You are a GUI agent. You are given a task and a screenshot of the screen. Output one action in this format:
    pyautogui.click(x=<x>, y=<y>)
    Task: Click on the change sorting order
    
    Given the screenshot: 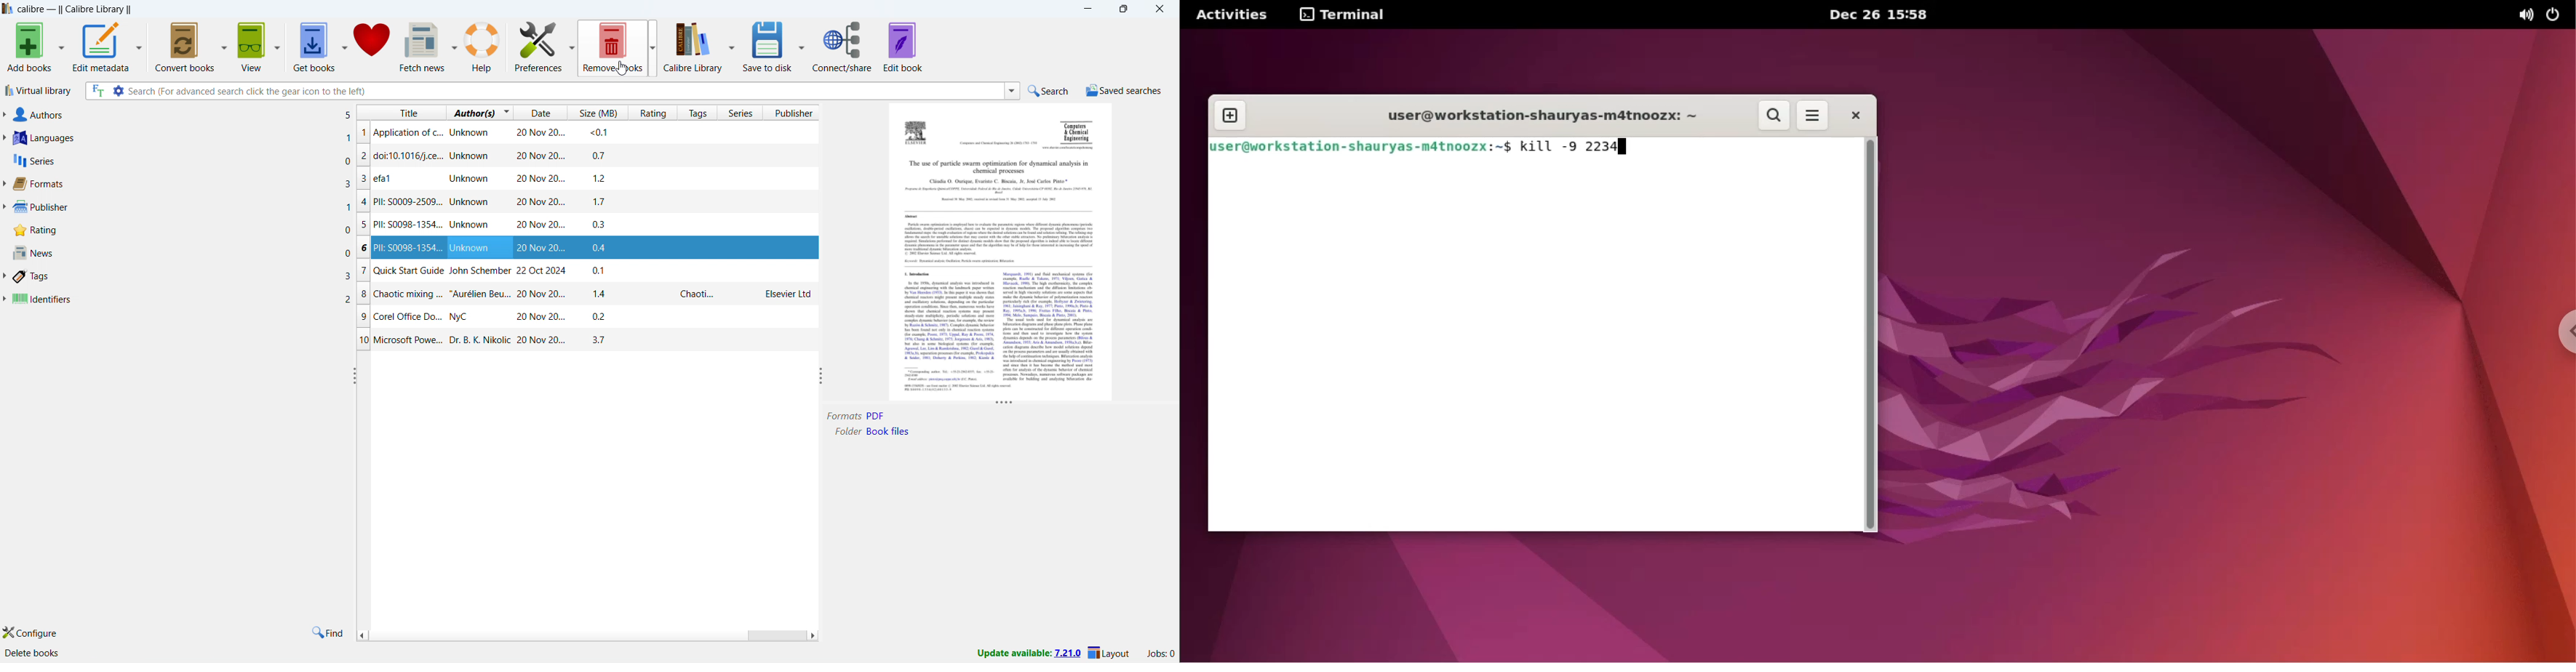 What is the action you would take?
    pyautogui.click(x=507, y=112)
    